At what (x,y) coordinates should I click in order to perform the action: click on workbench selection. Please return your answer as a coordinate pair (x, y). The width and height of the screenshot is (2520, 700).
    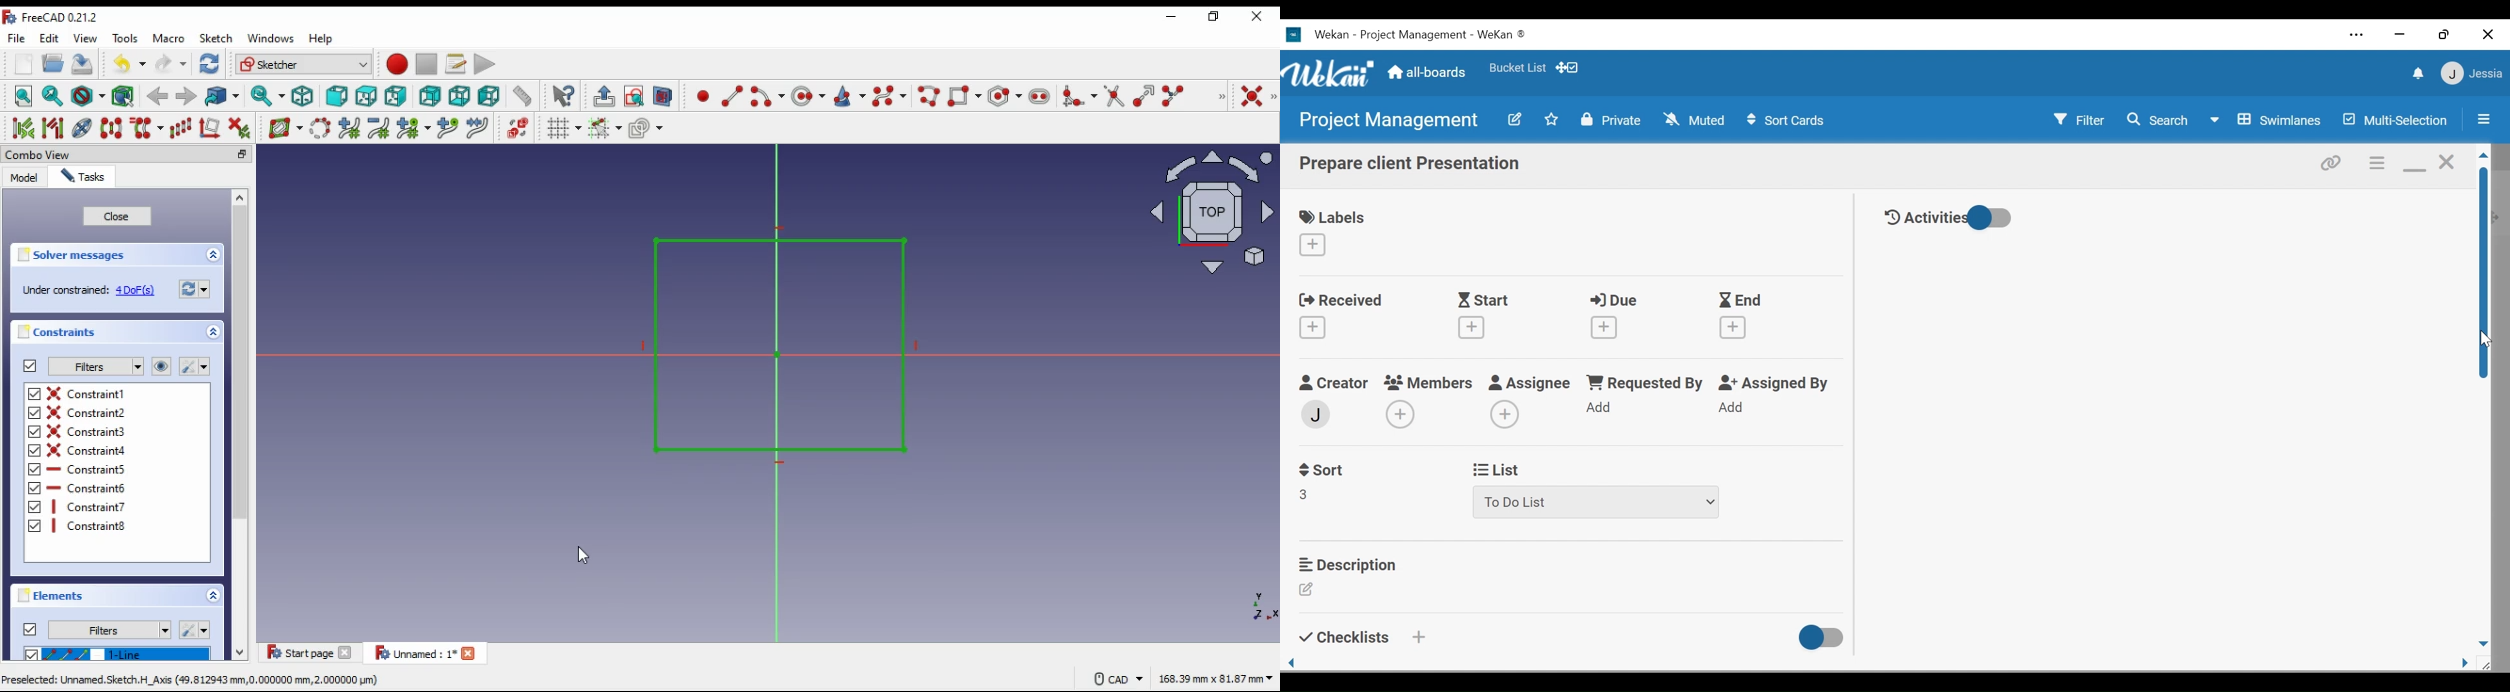
    Looking at the image, I should click on (304, 64).